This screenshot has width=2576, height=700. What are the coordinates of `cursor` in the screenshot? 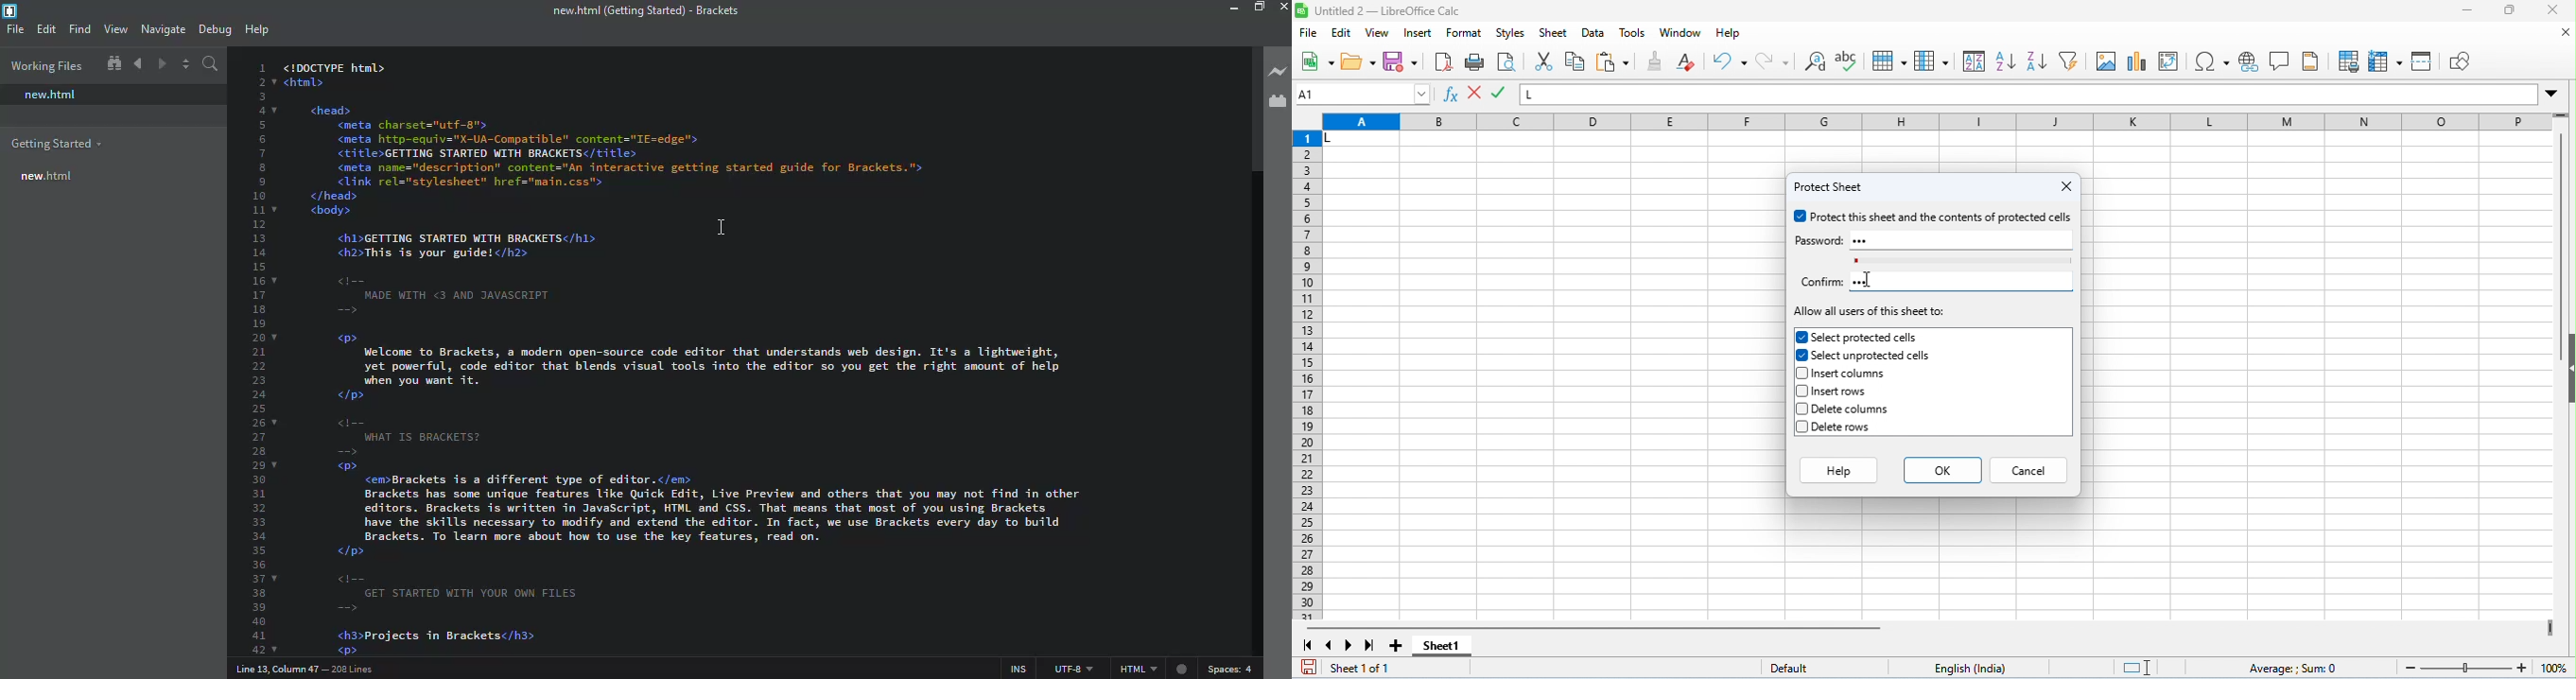 It's located at (720, 226).